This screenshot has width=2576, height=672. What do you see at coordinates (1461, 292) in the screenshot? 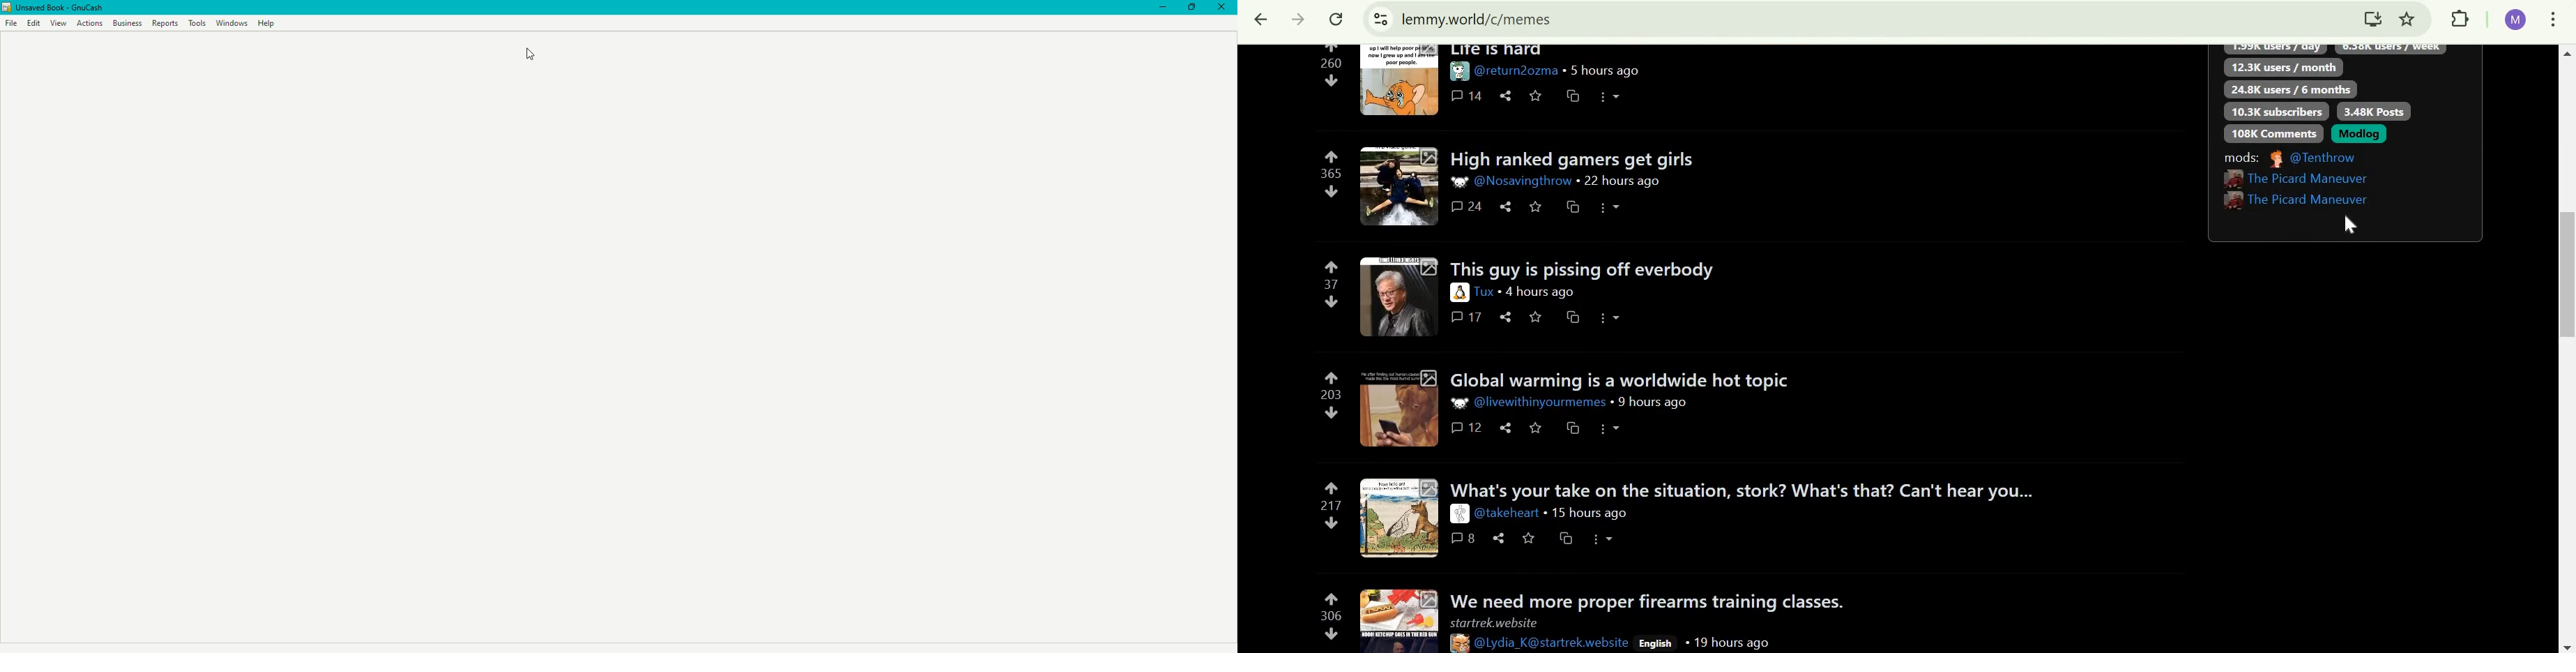
I see `picture` at bounding box center [1461, 292].